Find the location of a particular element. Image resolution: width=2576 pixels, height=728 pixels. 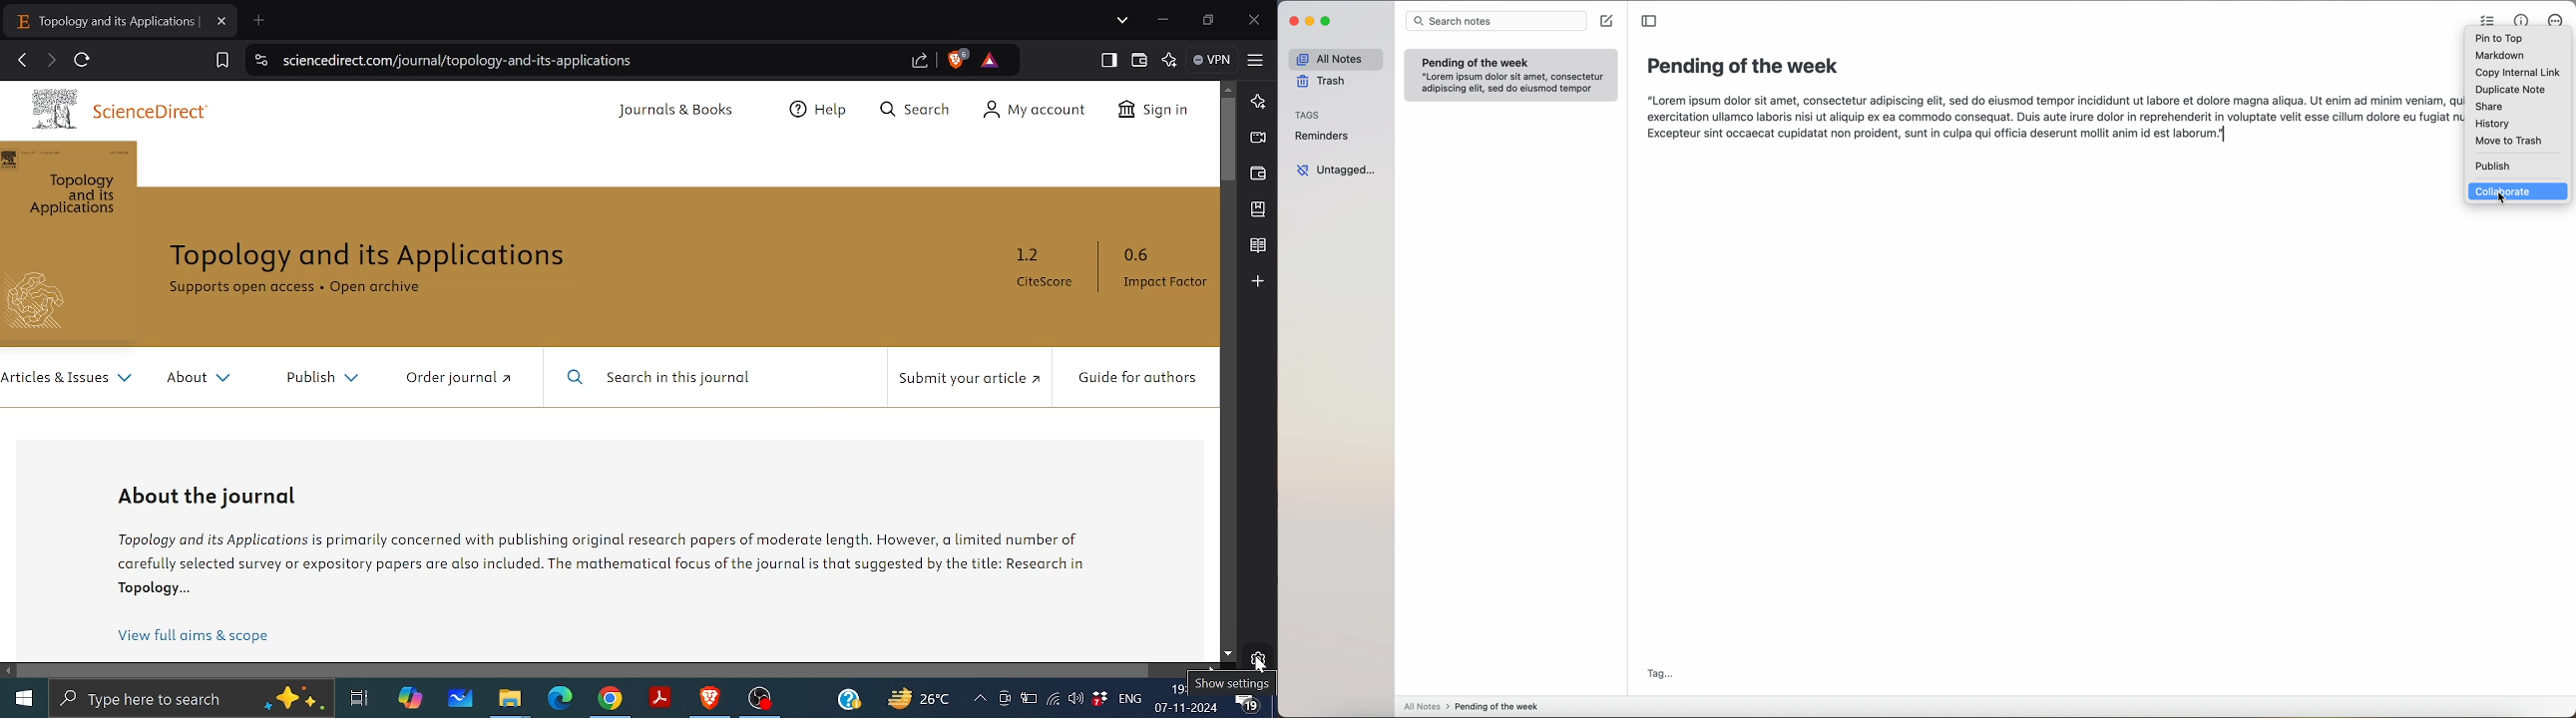

search notes is located at coordinates (1497, 21).